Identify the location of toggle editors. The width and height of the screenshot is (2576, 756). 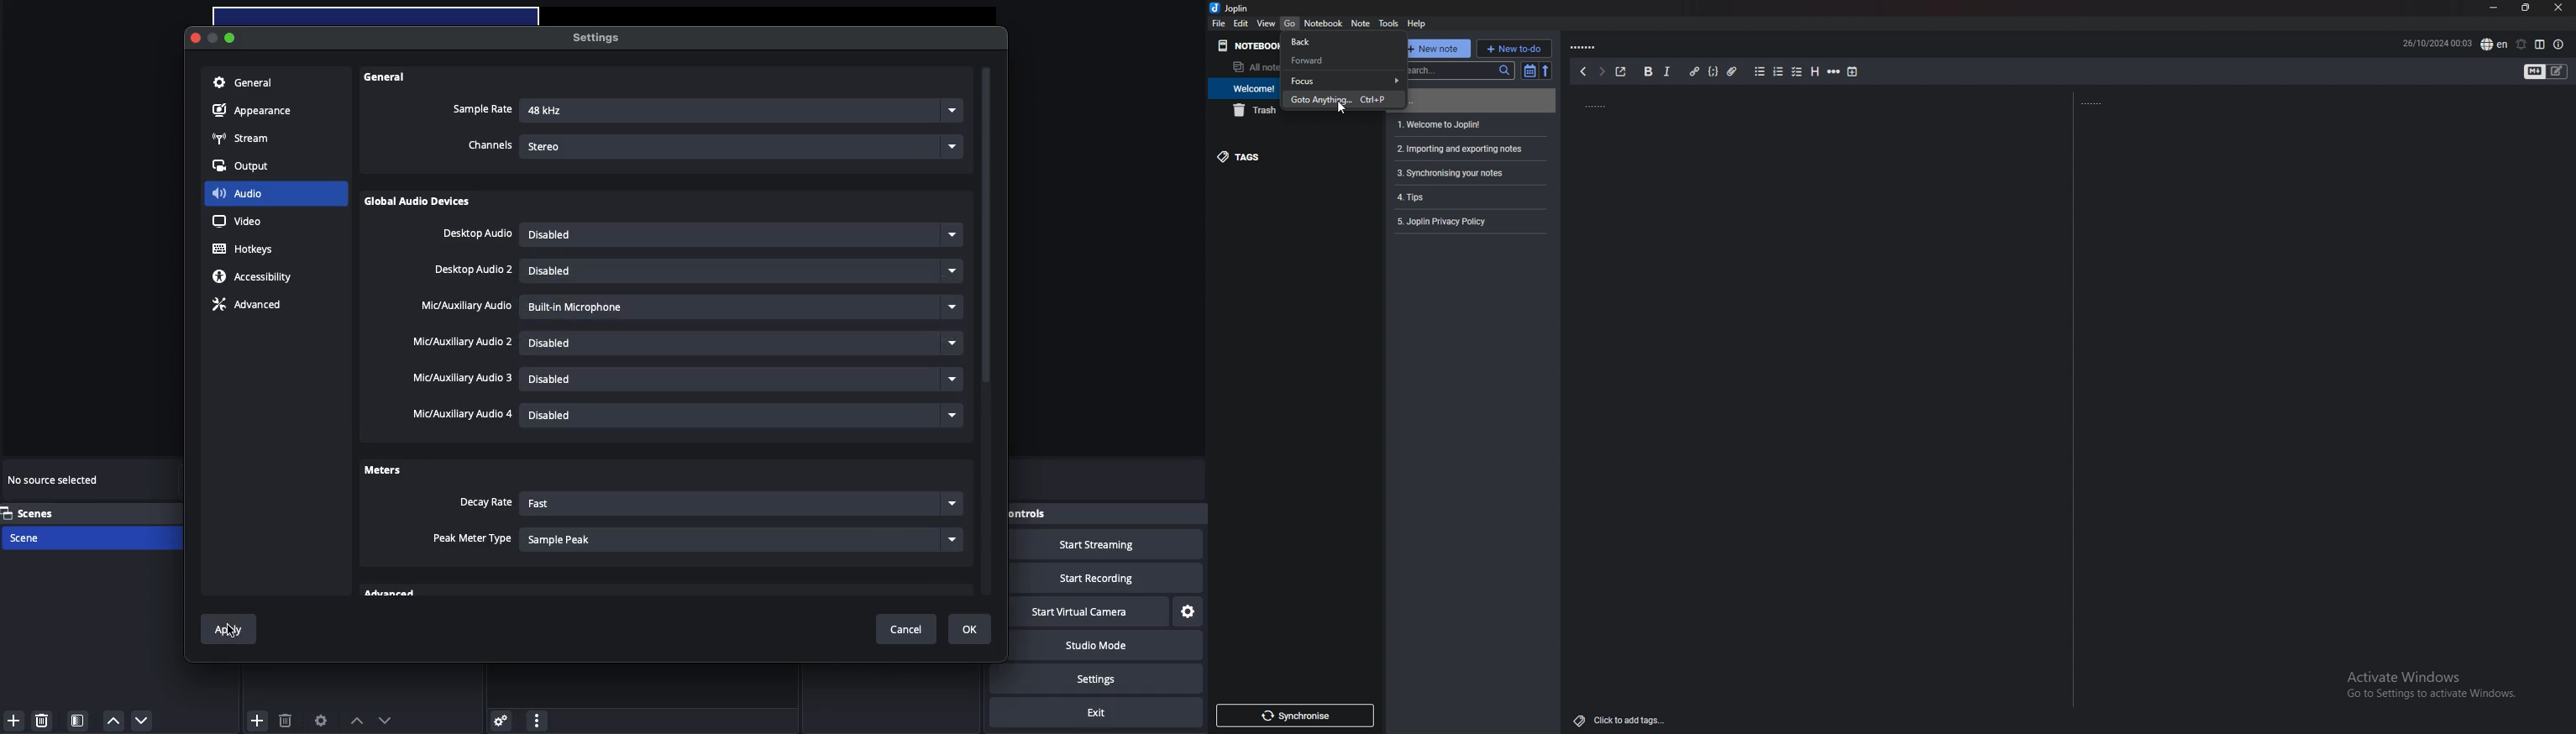
(2536, 72).